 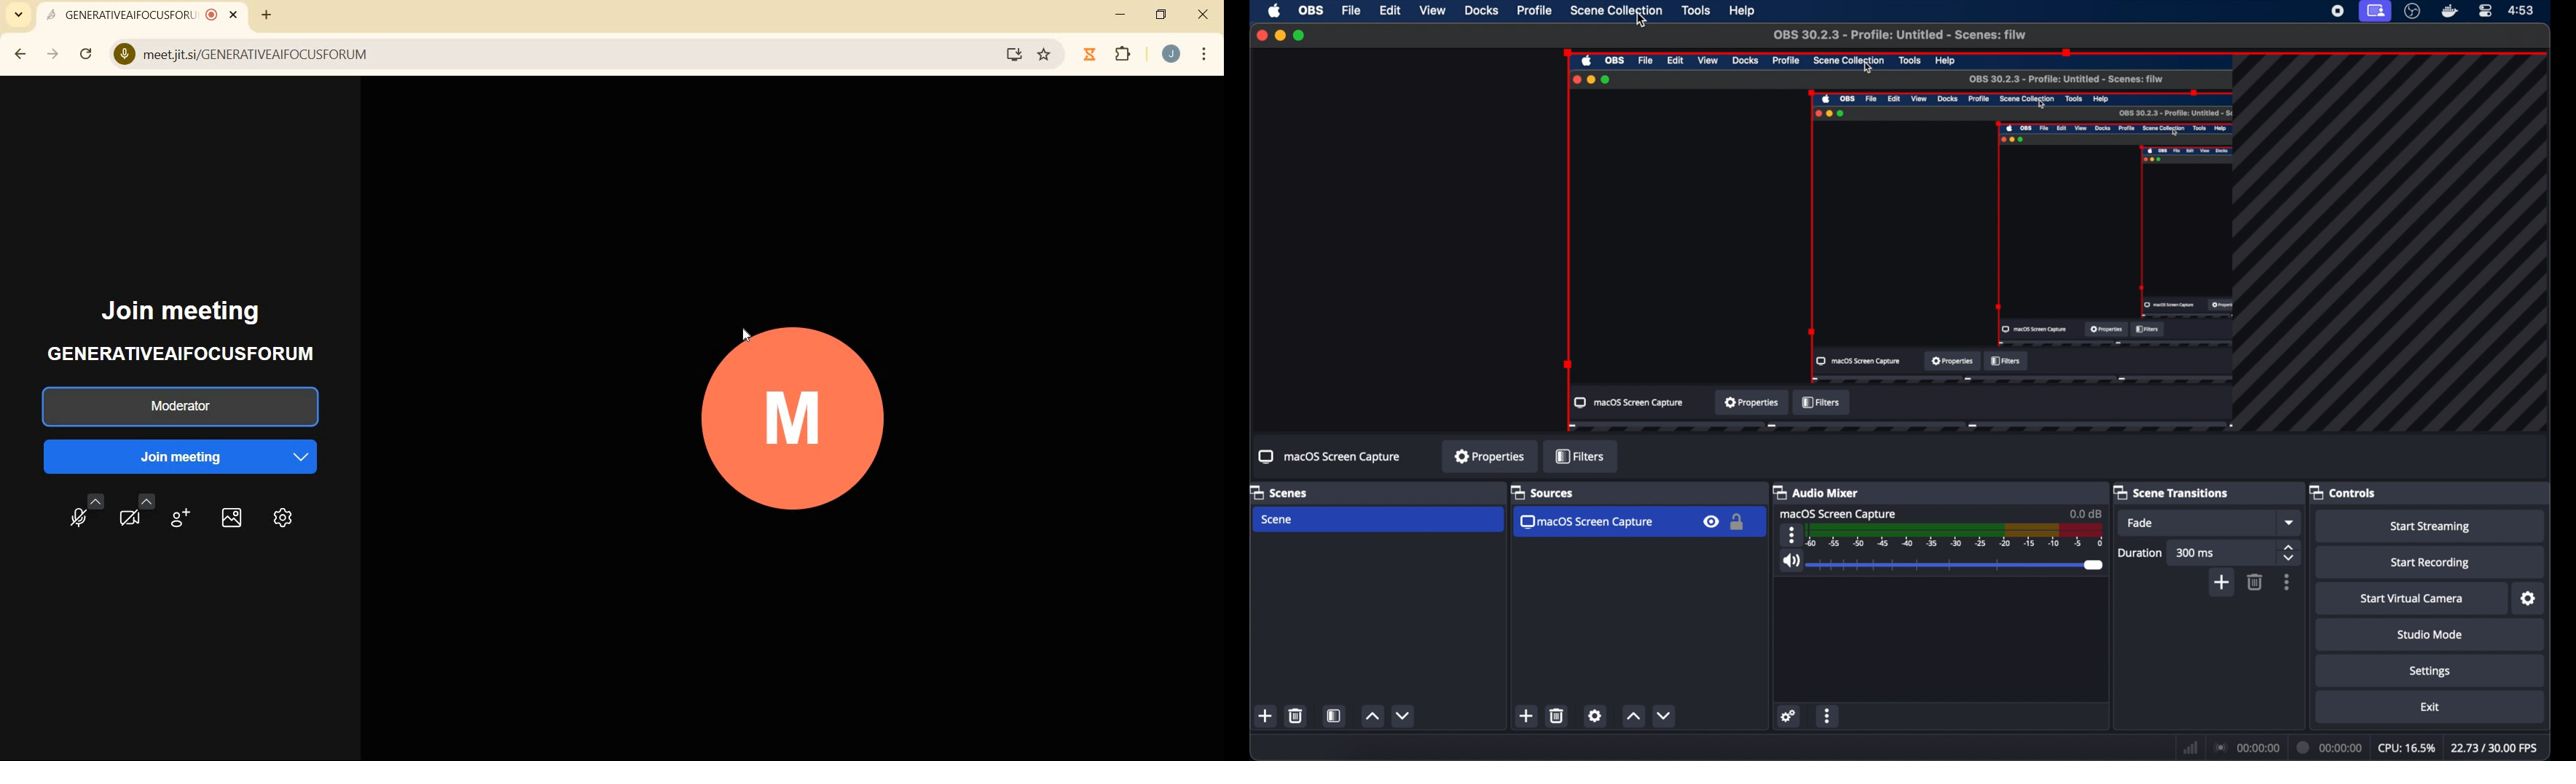 What do you see at coordinates (1639, 21) in the screenshot?
I see `Cursor` at bounding box center [1639, 21].